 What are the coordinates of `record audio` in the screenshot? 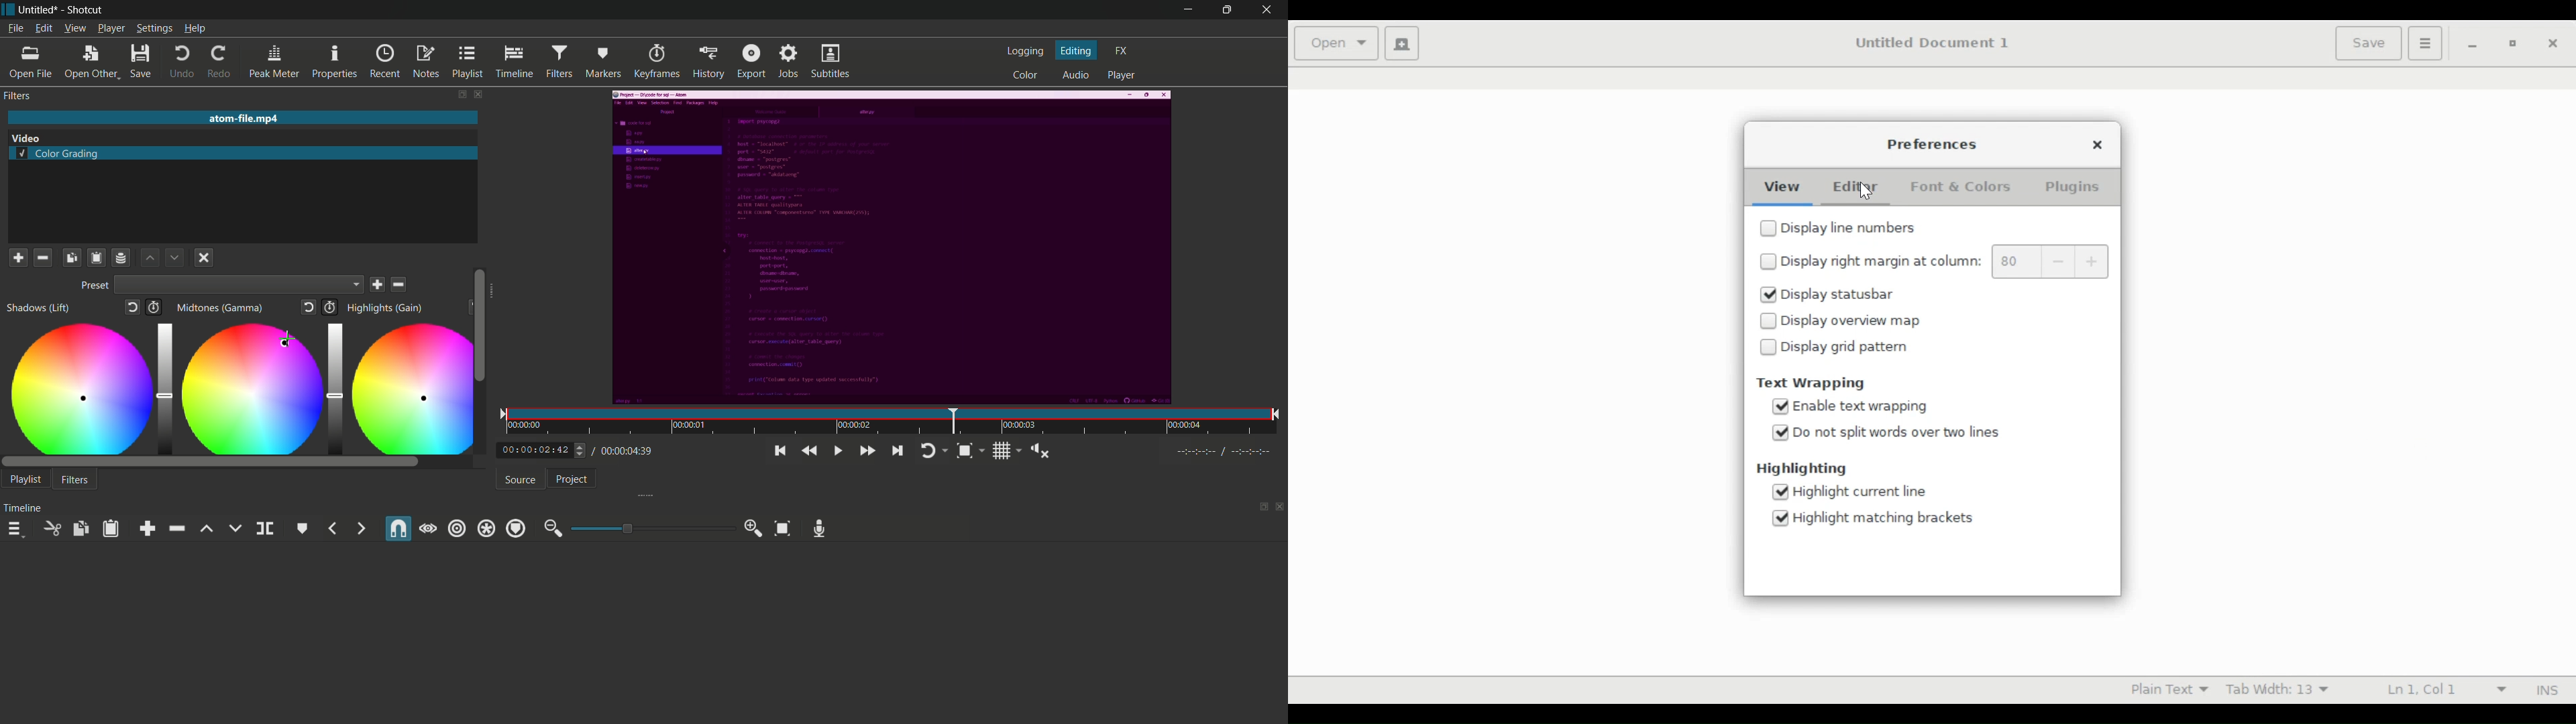 It's located at (820, 528).